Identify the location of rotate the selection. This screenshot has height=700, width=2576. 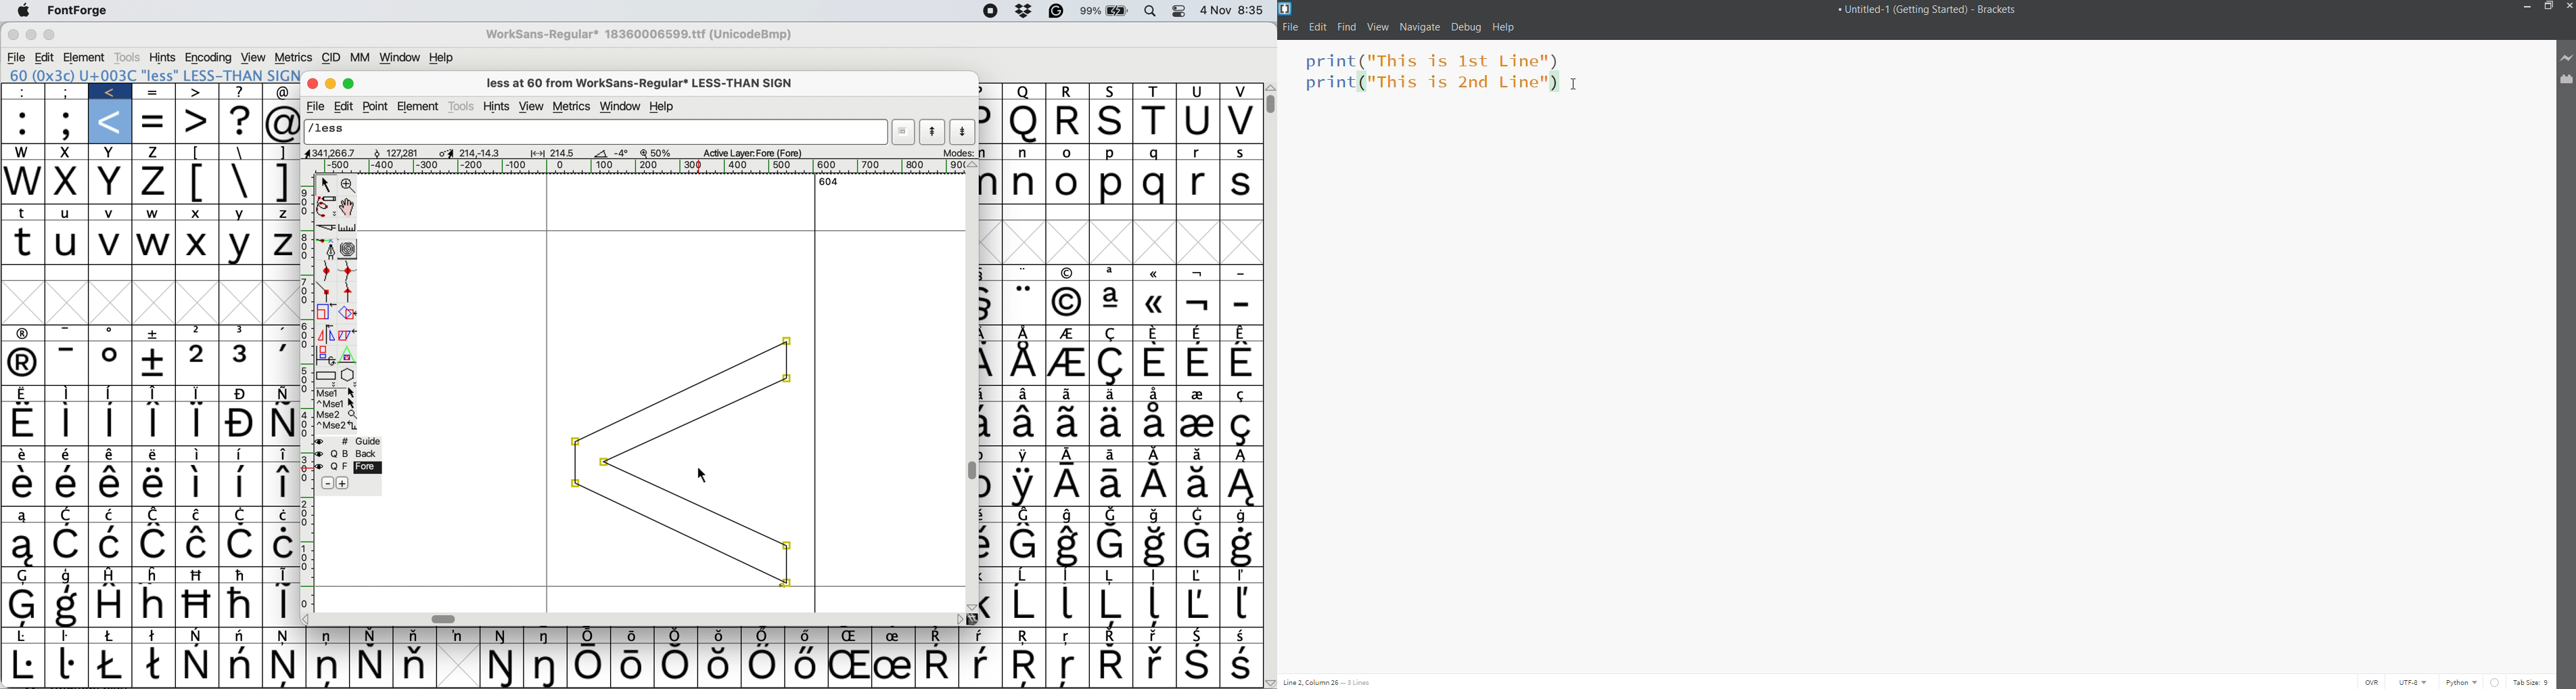
(347, 313).